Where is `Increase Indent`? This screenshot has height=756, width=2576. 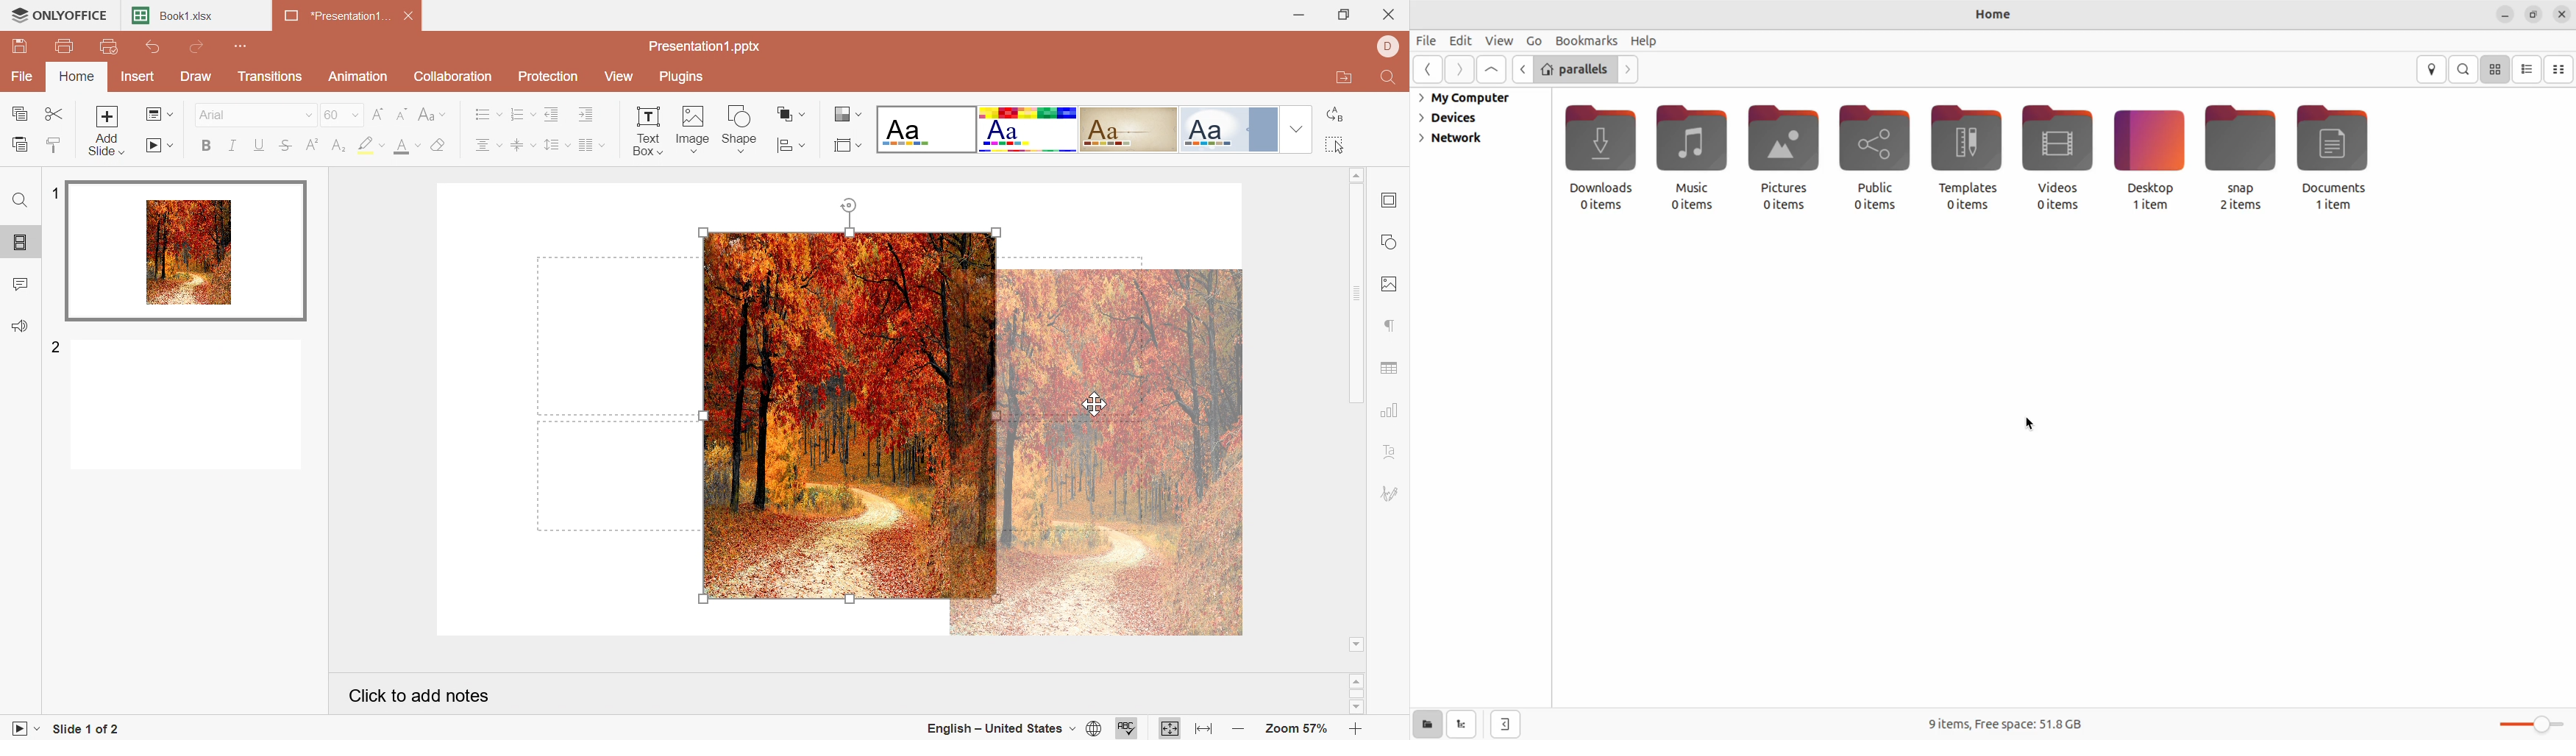
Increase Indent is located at coordinates (586, 116).